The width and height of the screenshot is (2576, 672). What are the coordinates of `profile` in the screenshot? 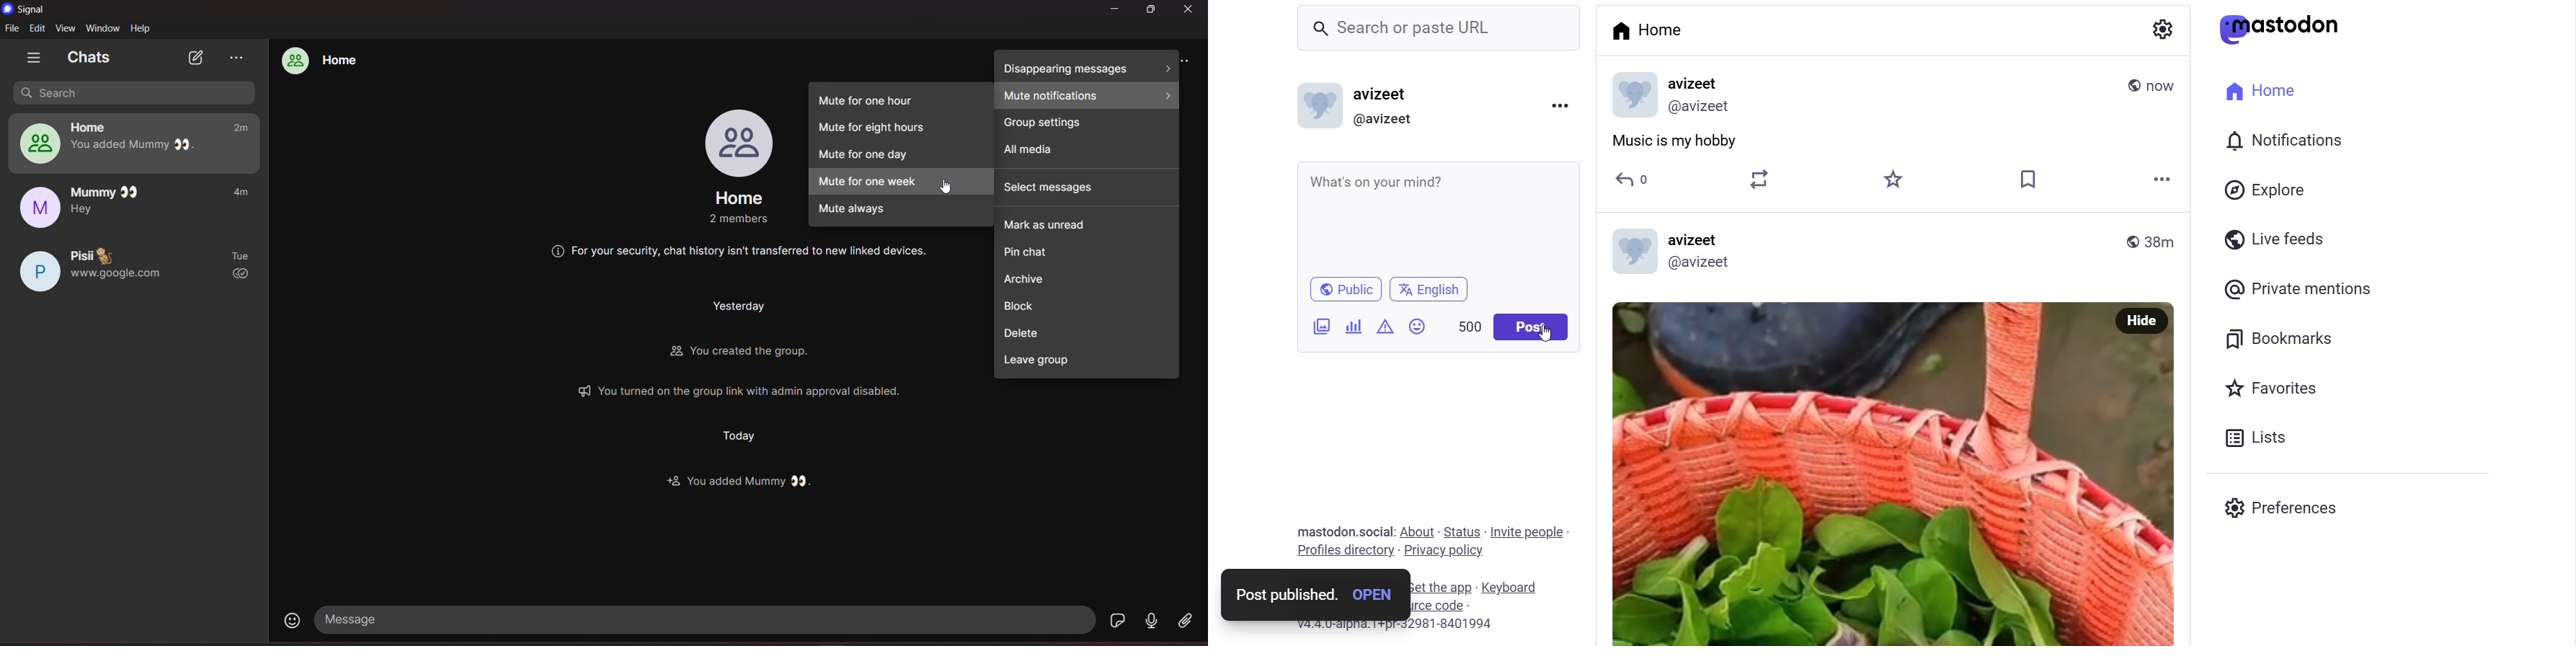 It's located at (738, 140).